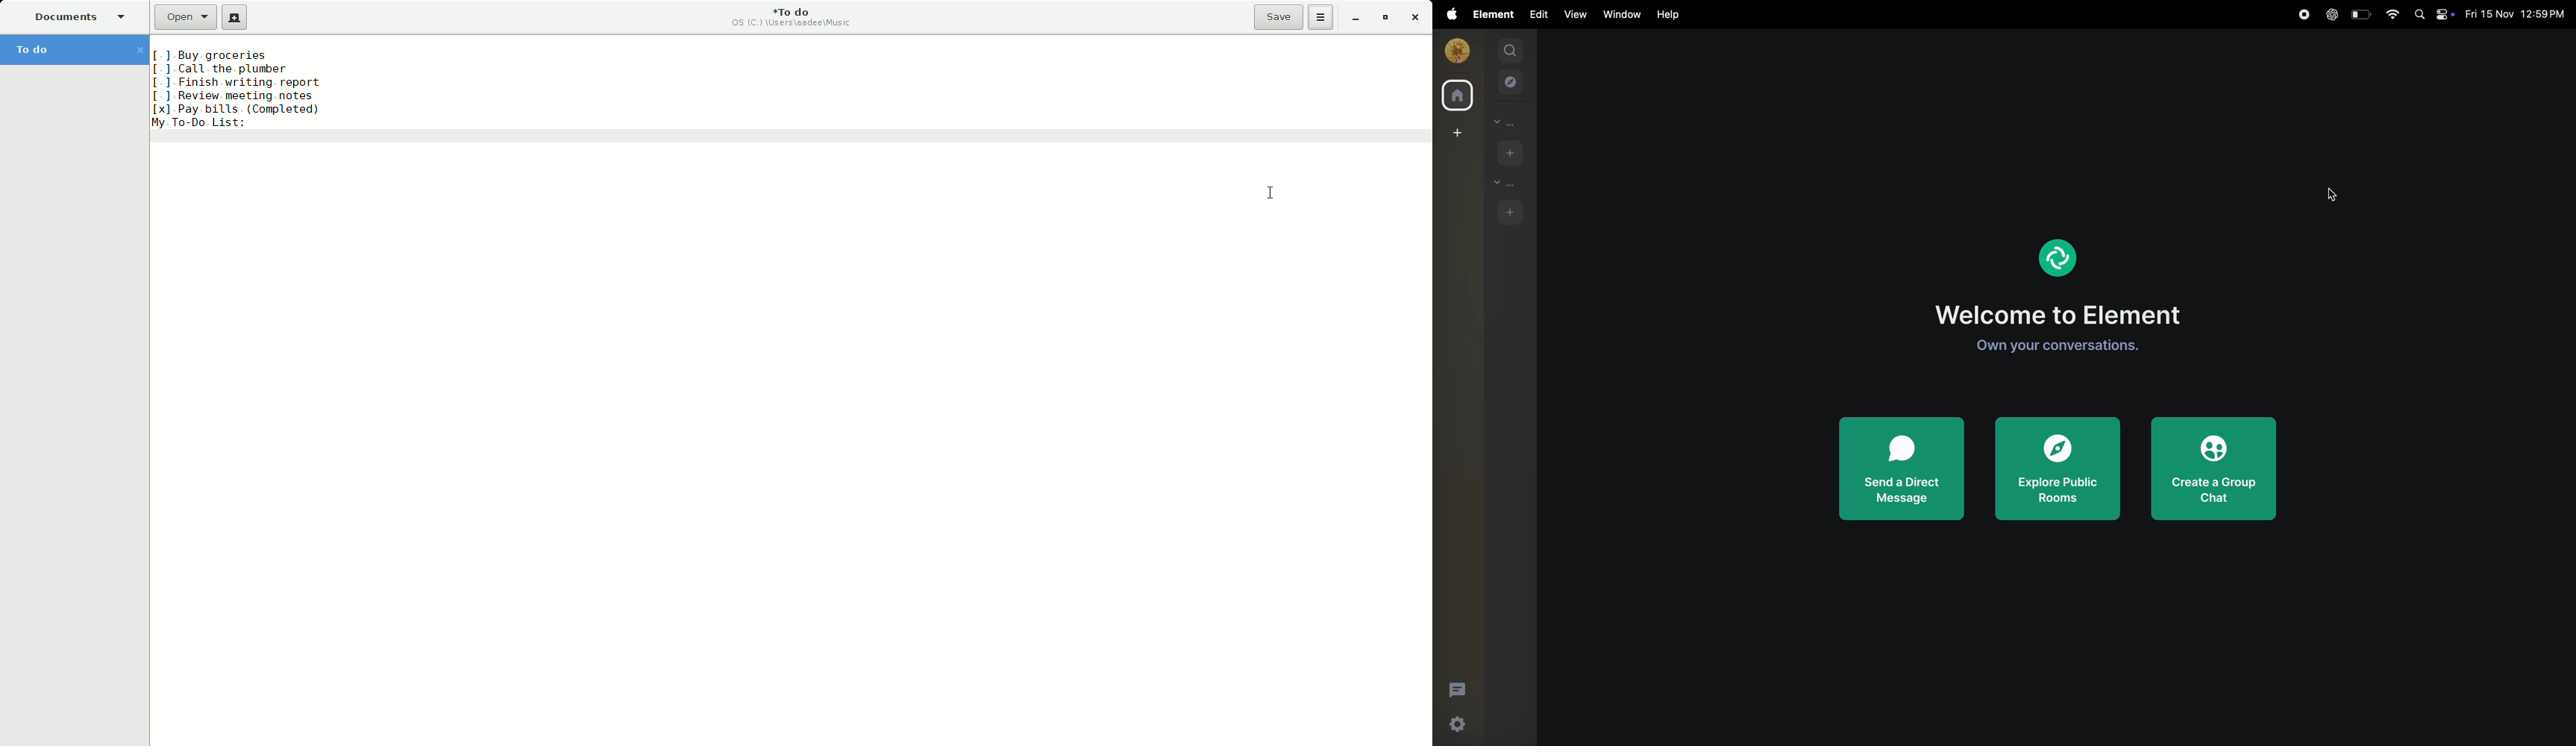 The width and height of the screenshot is (2576, 756). Describe the element at coordinates (1455, 95) in the screenshot. I see `home` at that location.